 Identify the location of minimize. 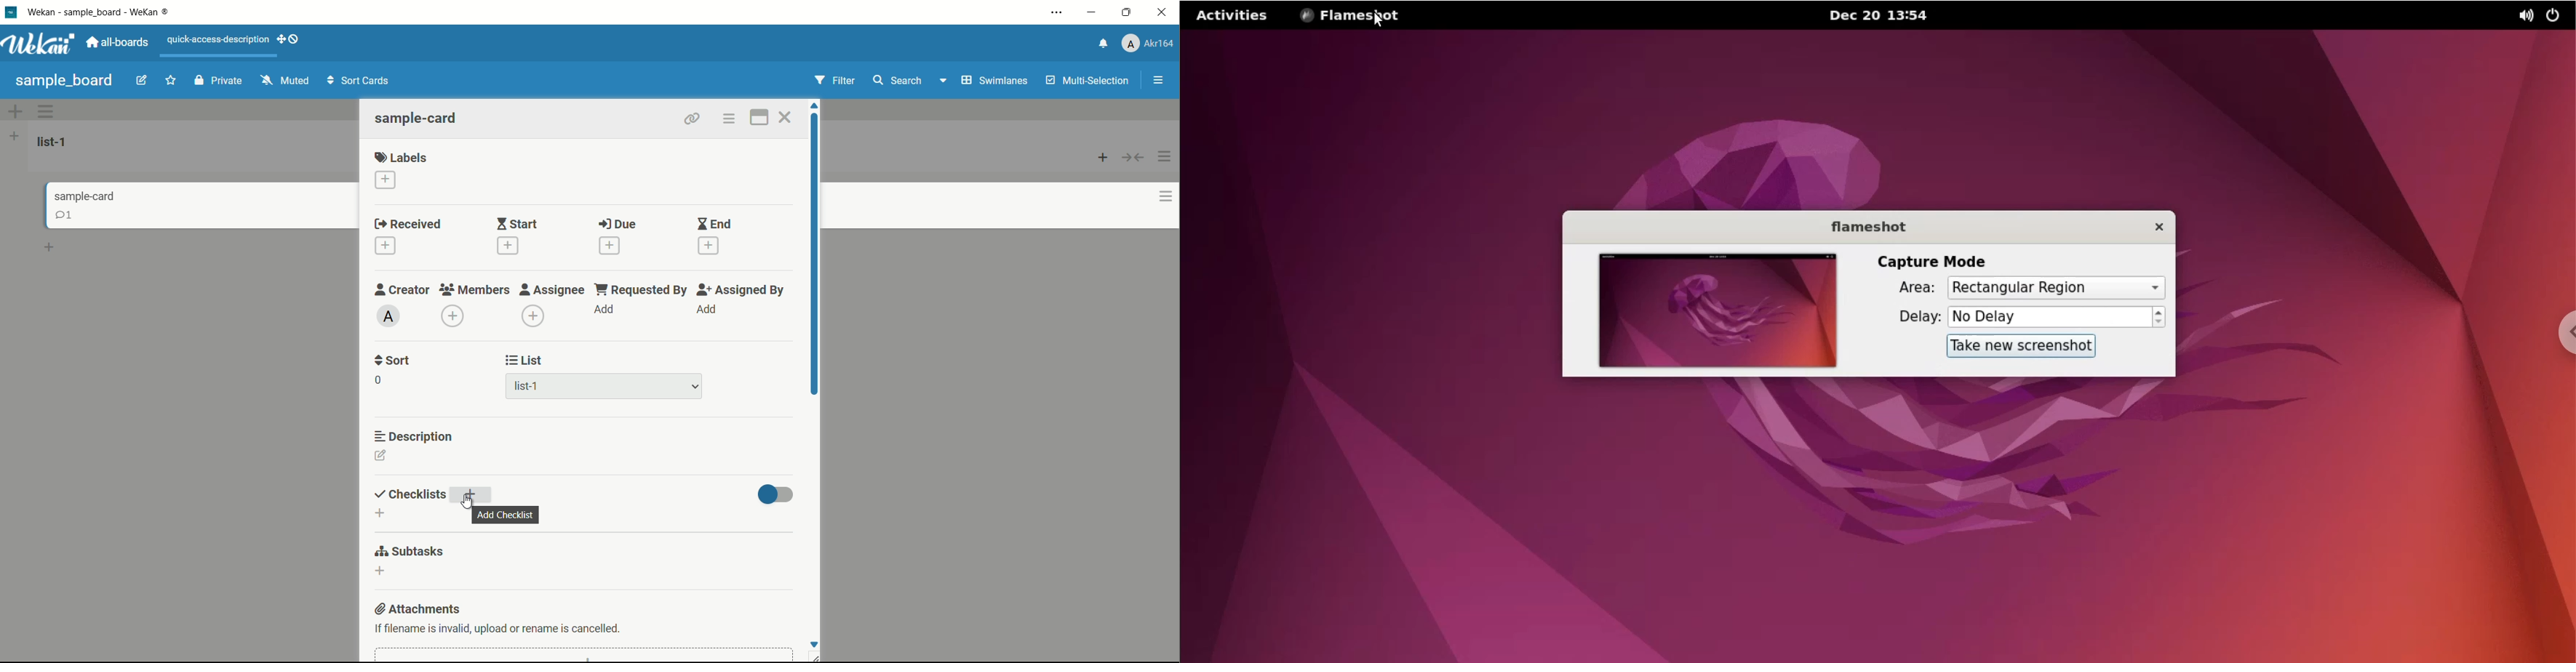
(1093, 13).